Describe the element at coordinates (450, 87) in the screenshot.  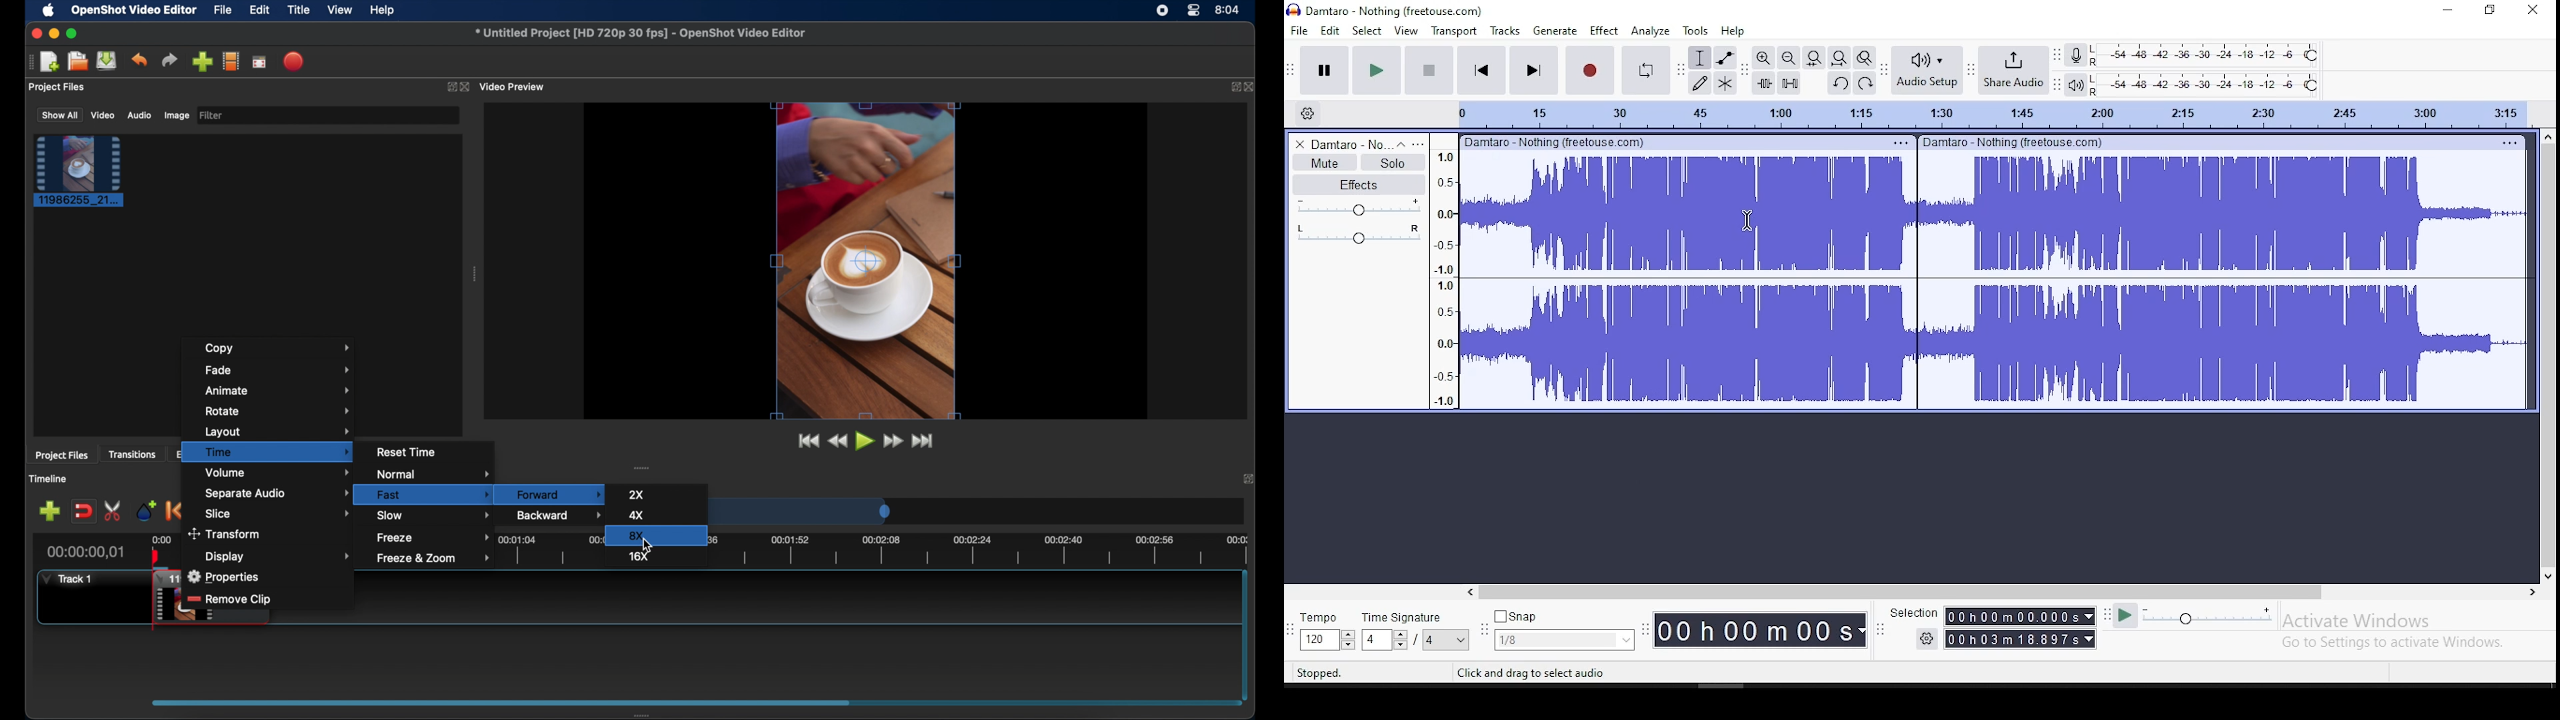
I see `expand` at that location.